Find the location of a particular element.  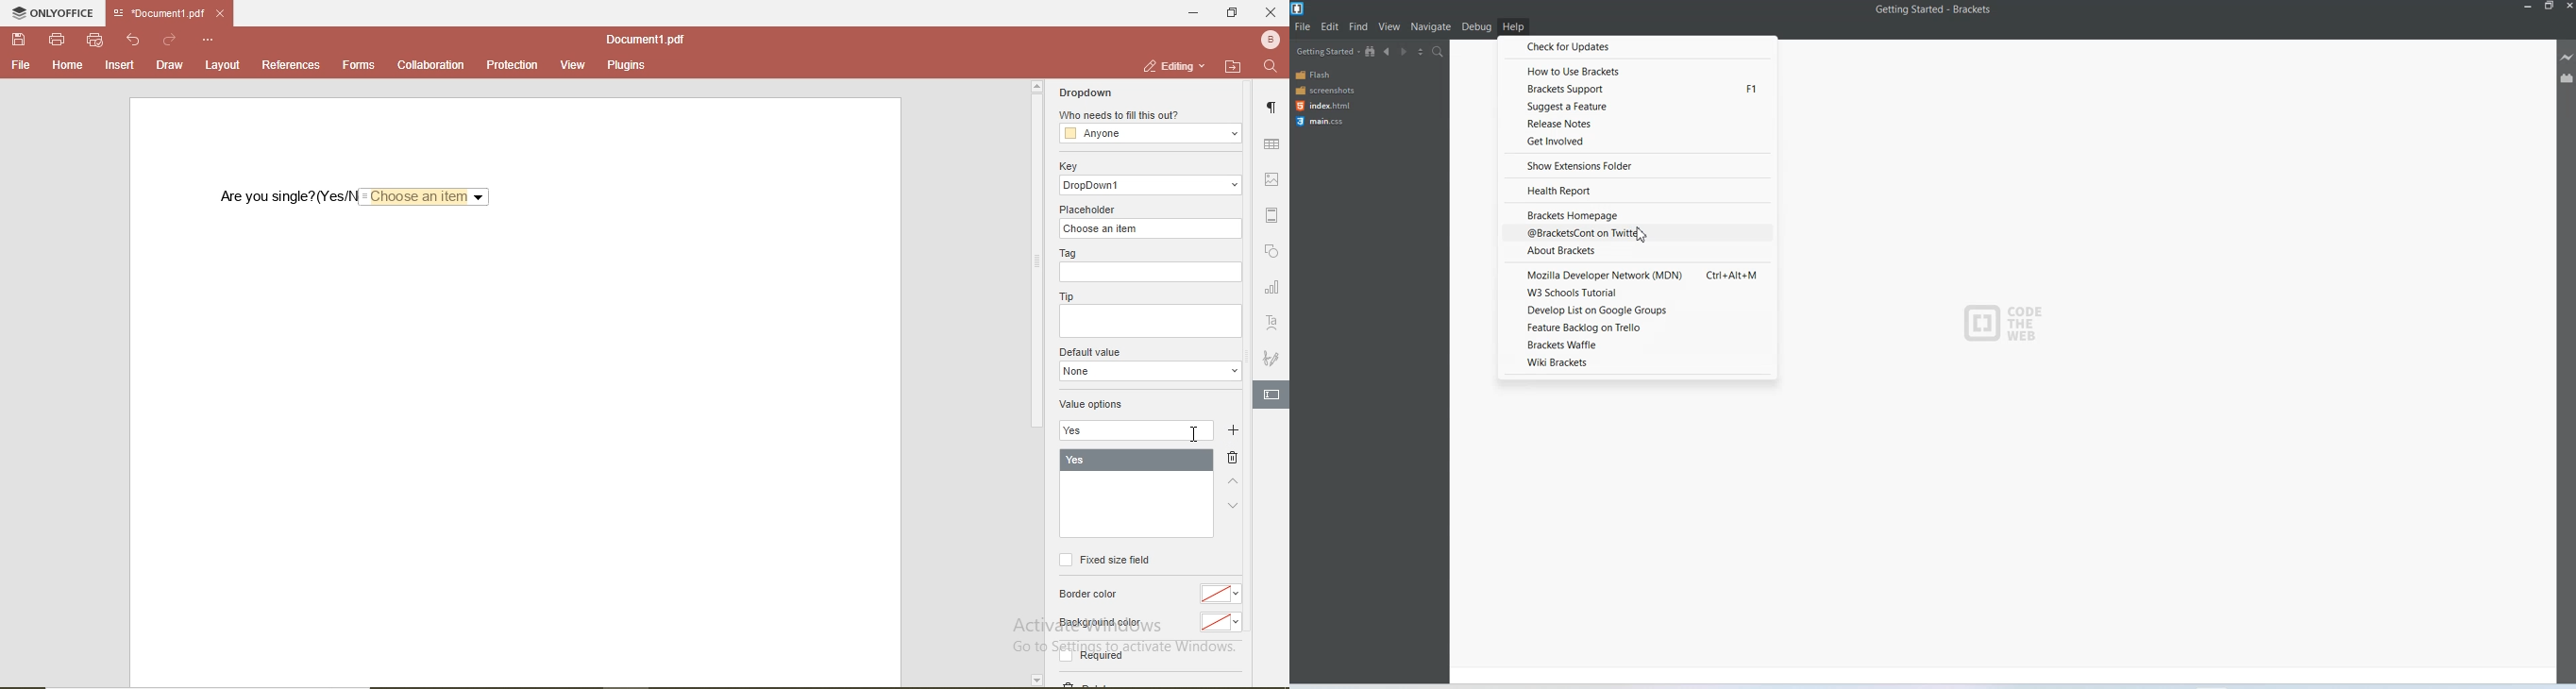

open file location is located at coordinates (1234, 67).